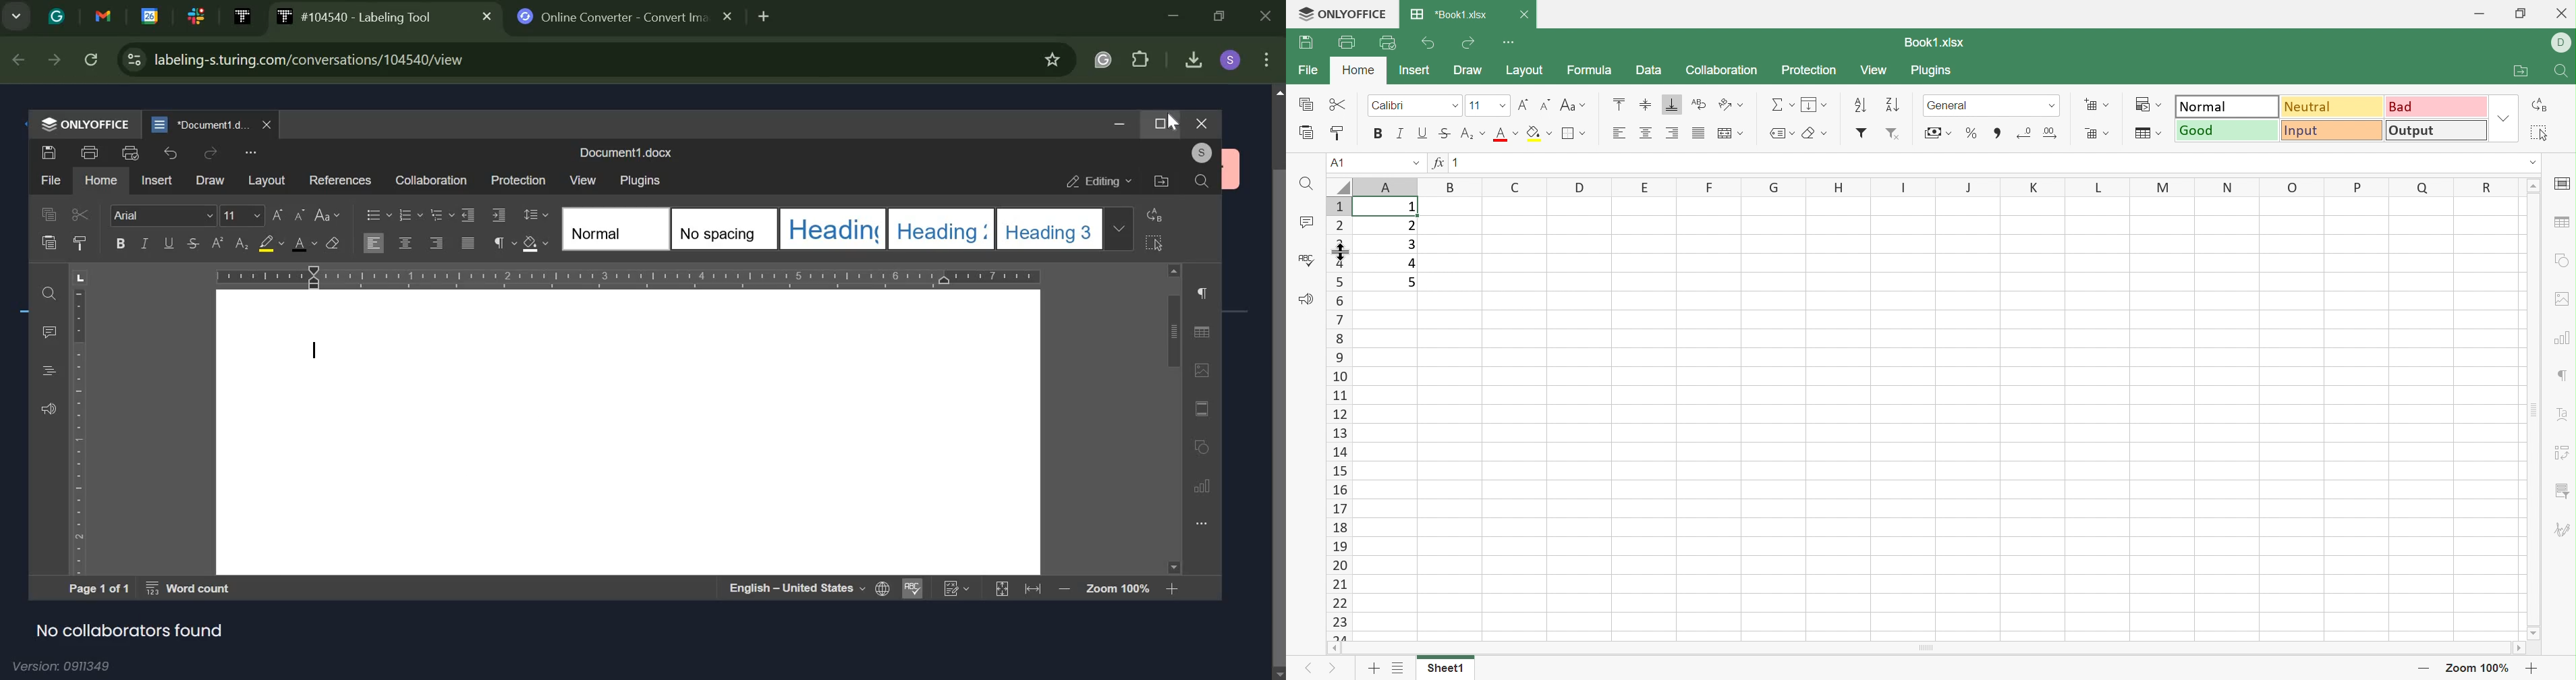  Describe the element at coordinates (1791, 103) in the screenshot. I see `Drop Down` at that location.